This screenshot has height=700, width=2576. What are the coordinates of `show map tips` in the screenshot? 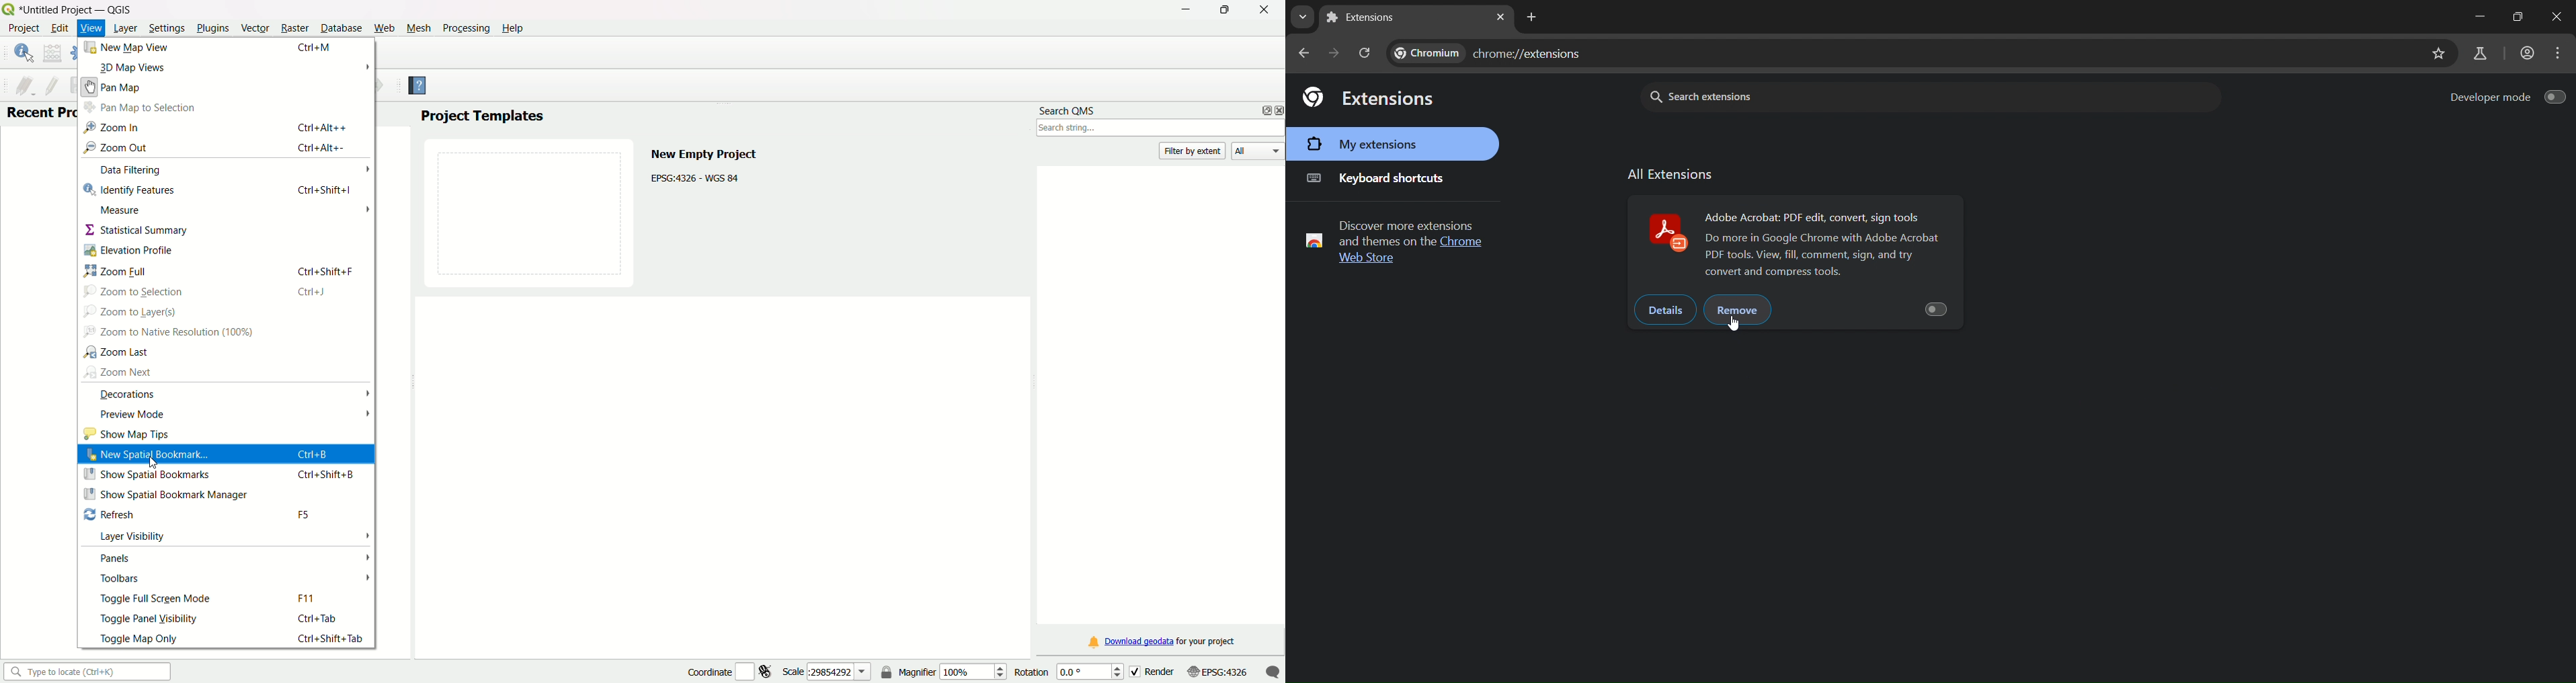 It's located at (125, 434).